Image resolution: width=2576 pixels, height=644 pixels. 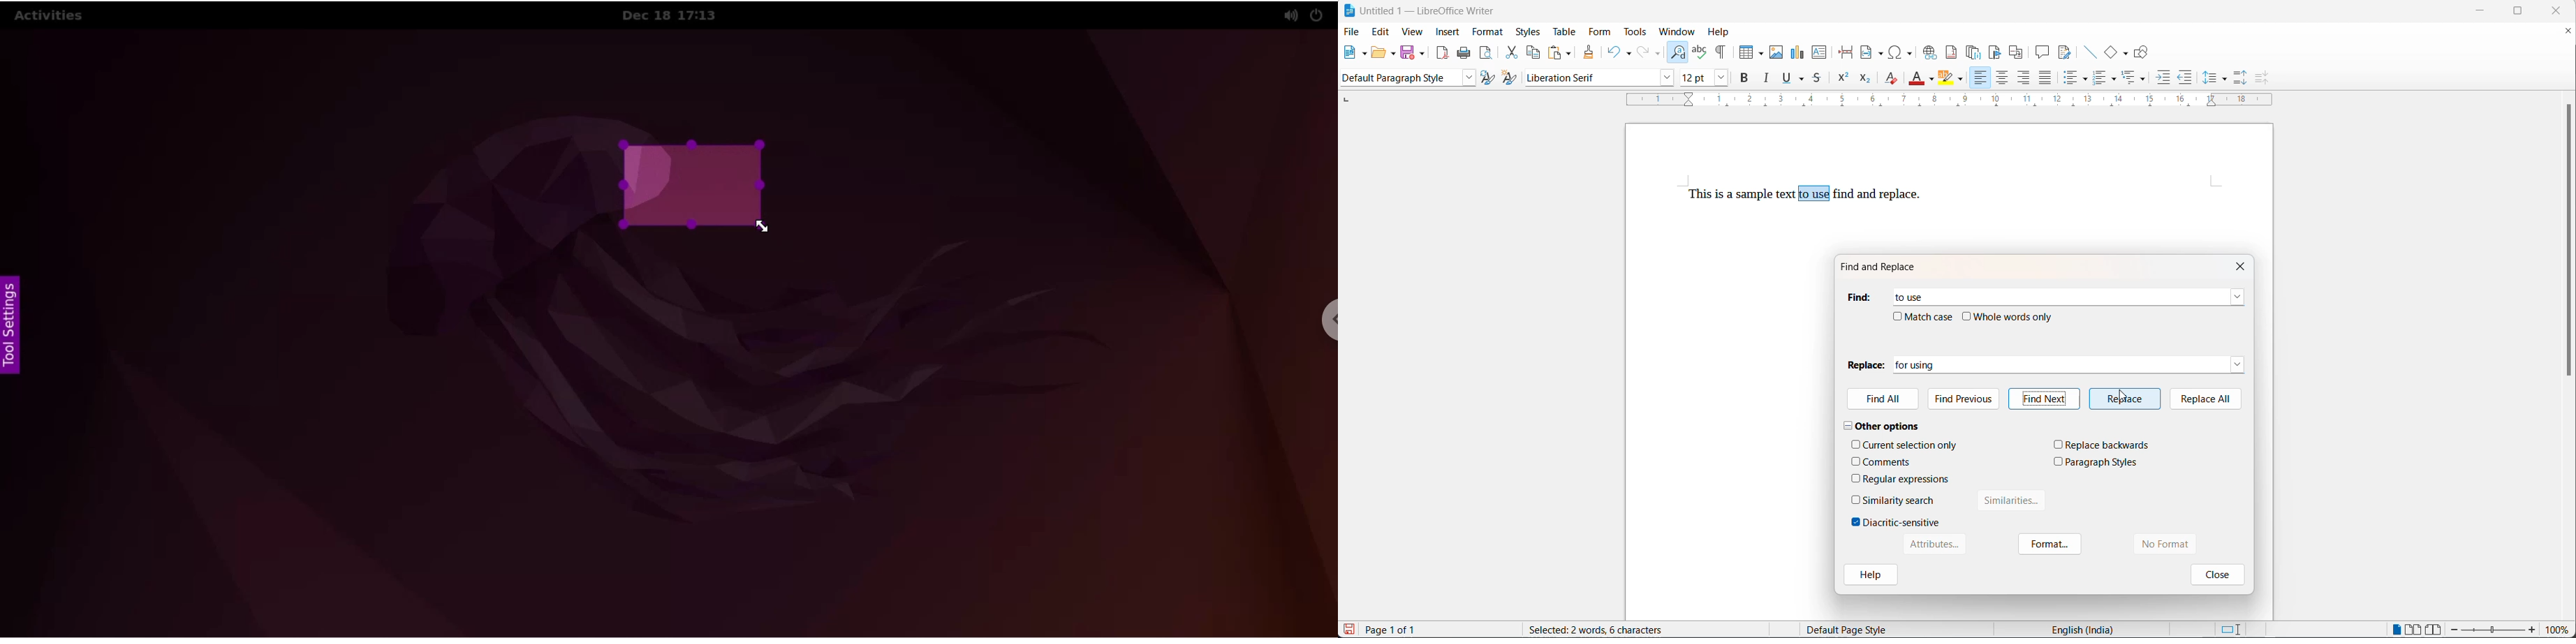 What do you see at coordinates (1931, 52) in the screenshot?
I see `insert hyperlink` at bounding box center [1931, 52].